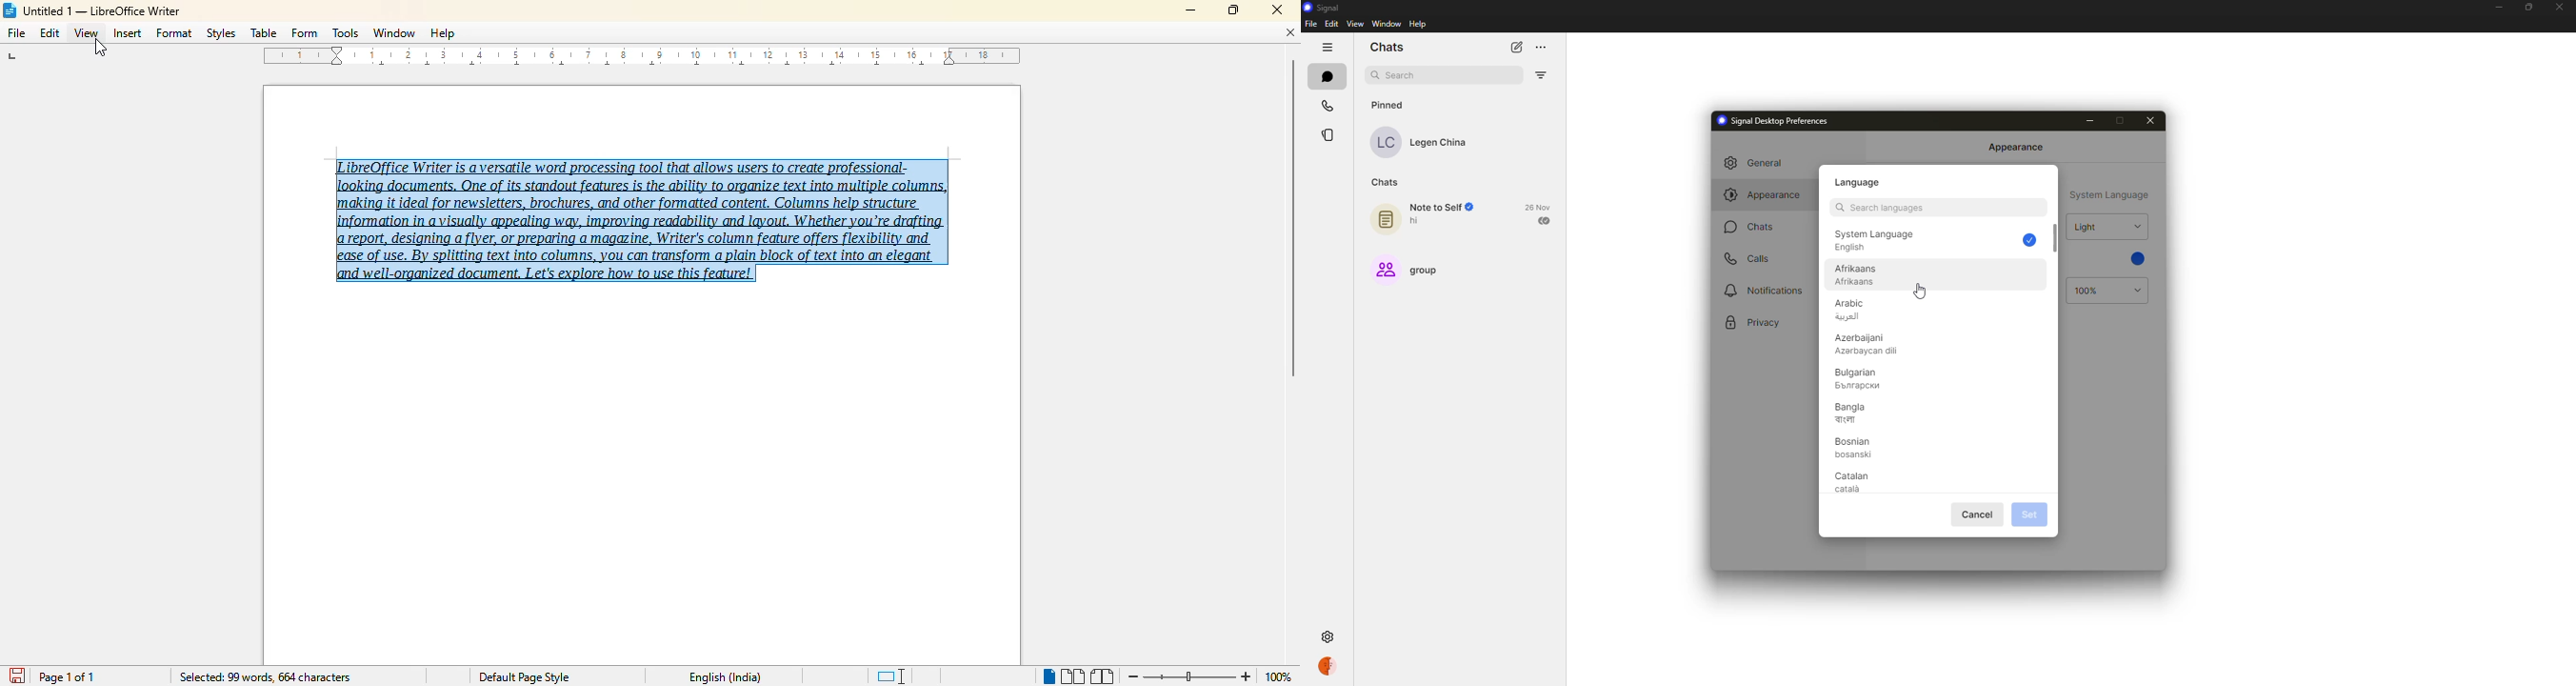 The height and width of the screenshot is (700, 2576). I want to click on Default page style, so click(524, 676).